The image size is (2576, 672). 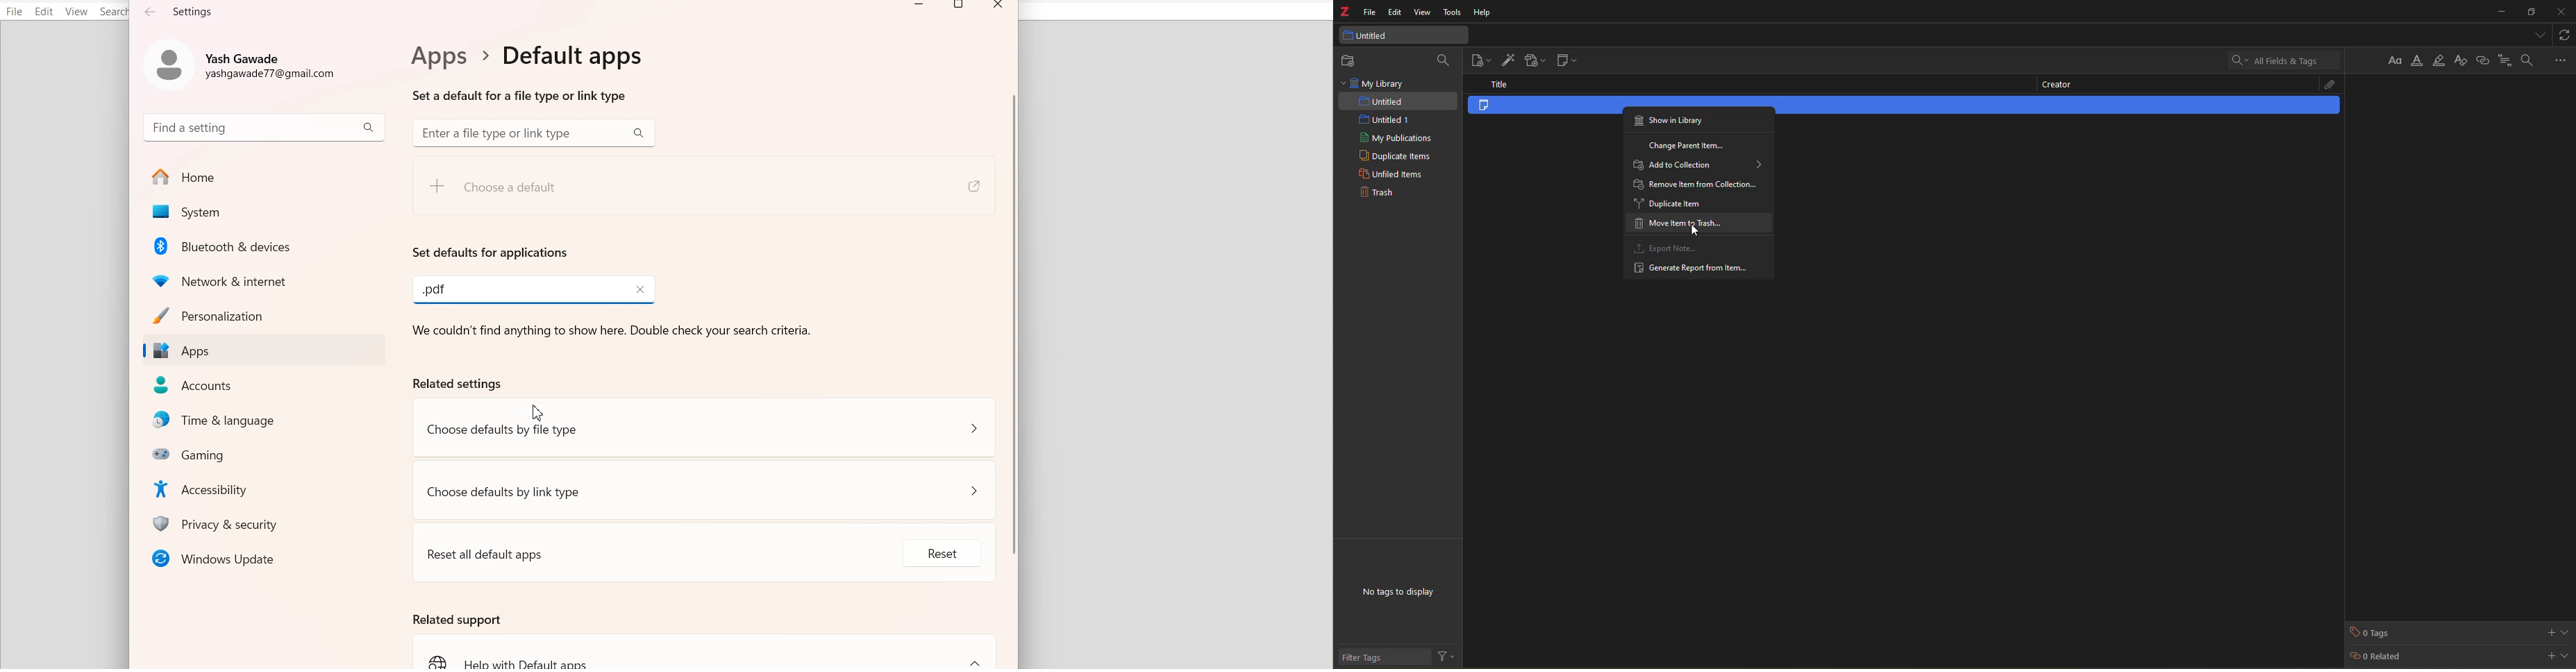 What do you see at coordinates (705, 489) in the screenshot?
I see `Choose default by link type` at bounding box center [705, 489].